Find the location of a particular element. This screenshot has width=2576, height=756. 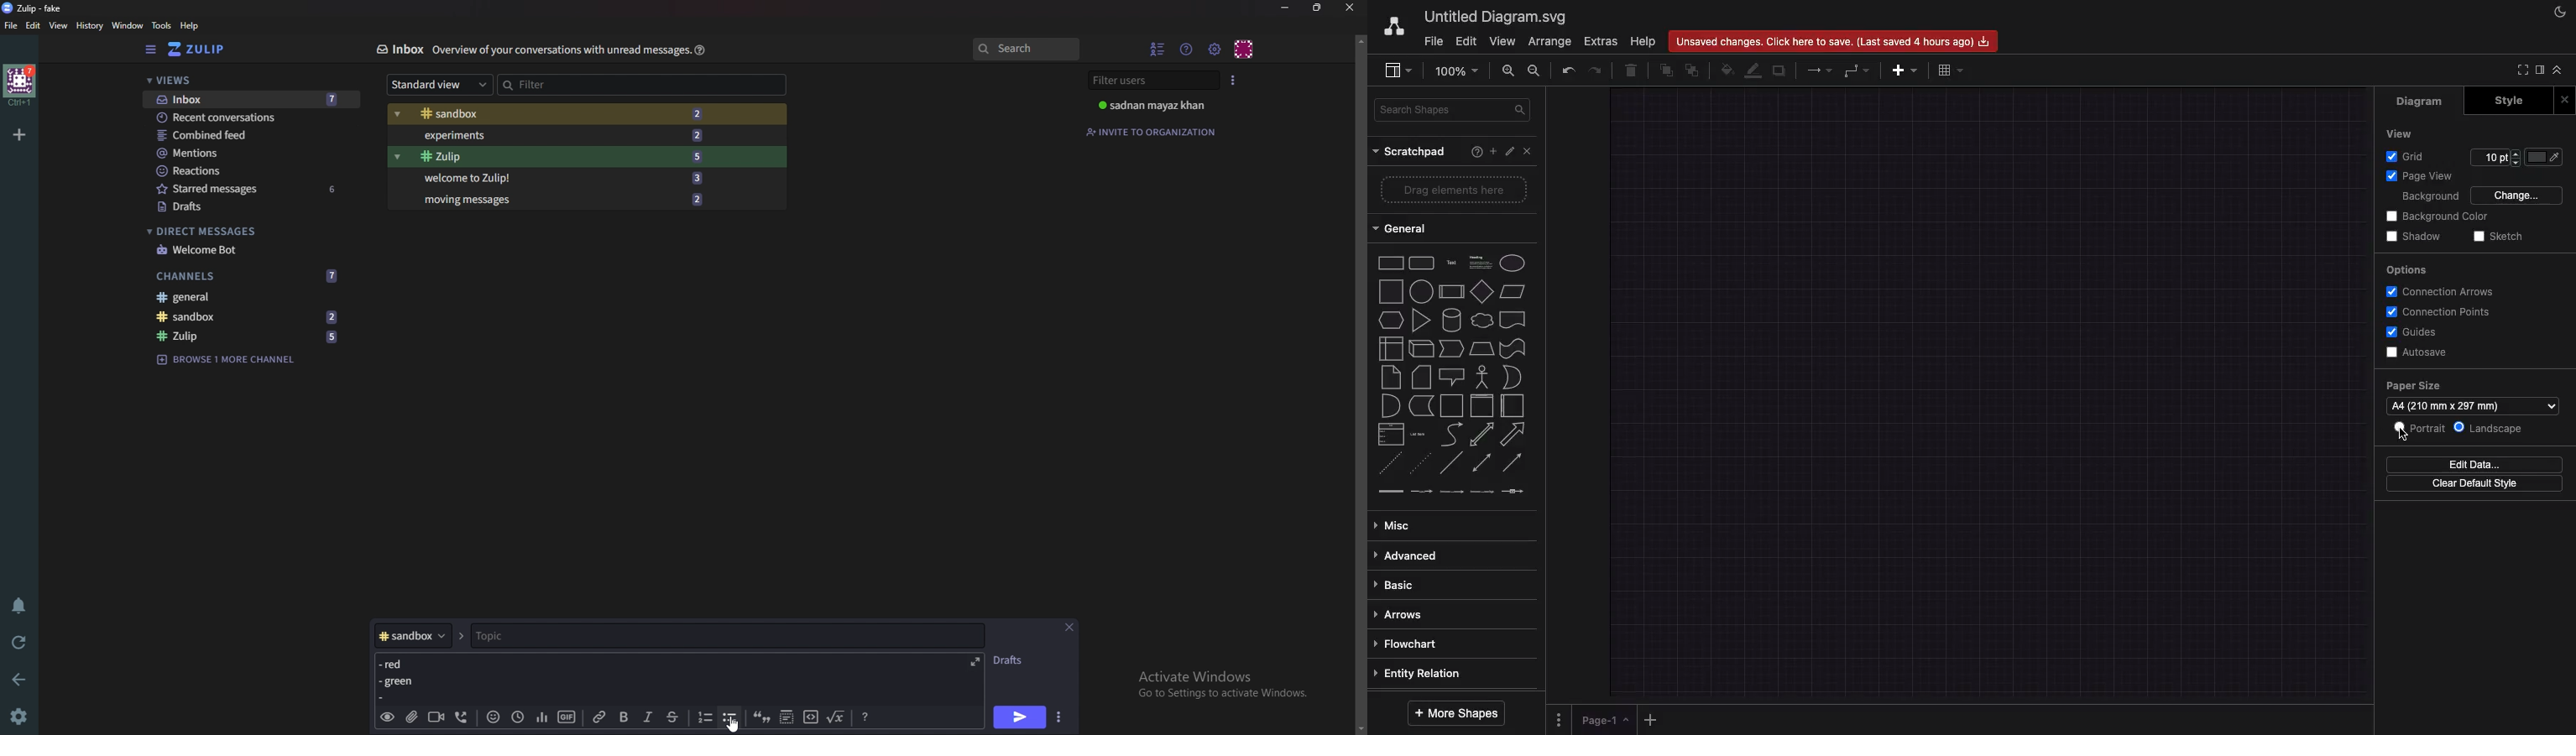

Inbox is located at coordinates (250, 100).